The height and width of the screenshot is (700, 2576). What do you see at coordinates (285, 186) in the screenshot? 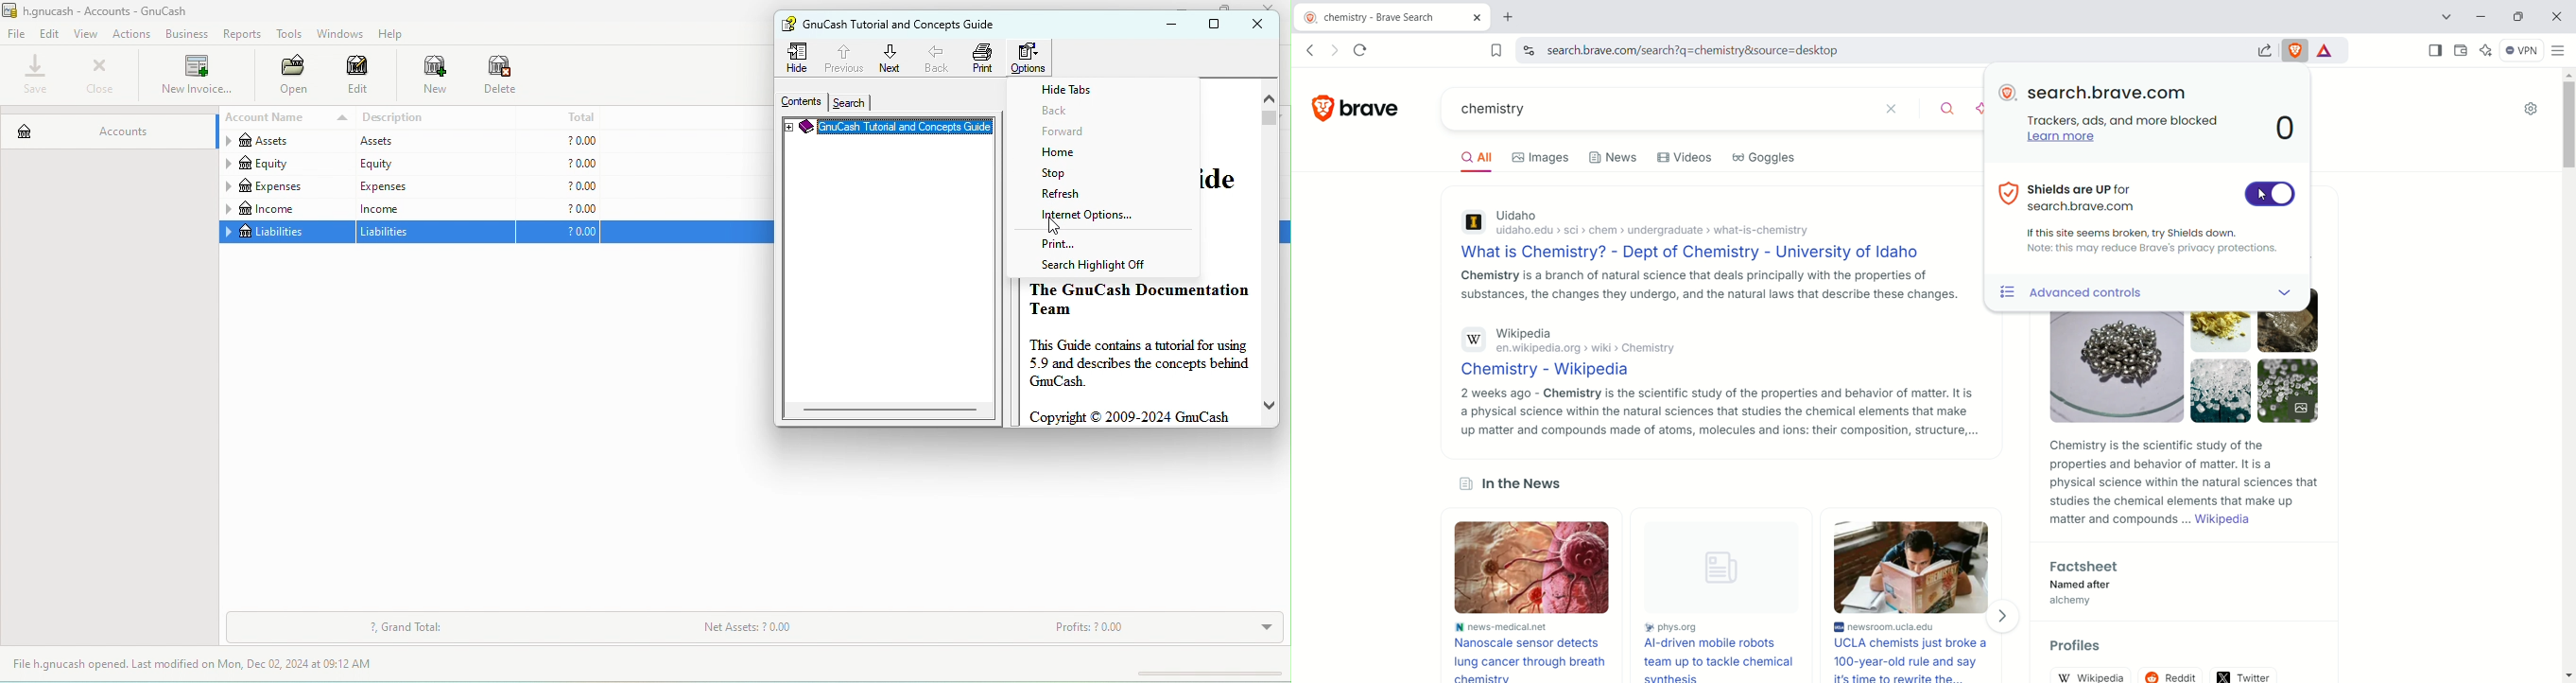
I see `expenses` at bounding box center [285, 186].